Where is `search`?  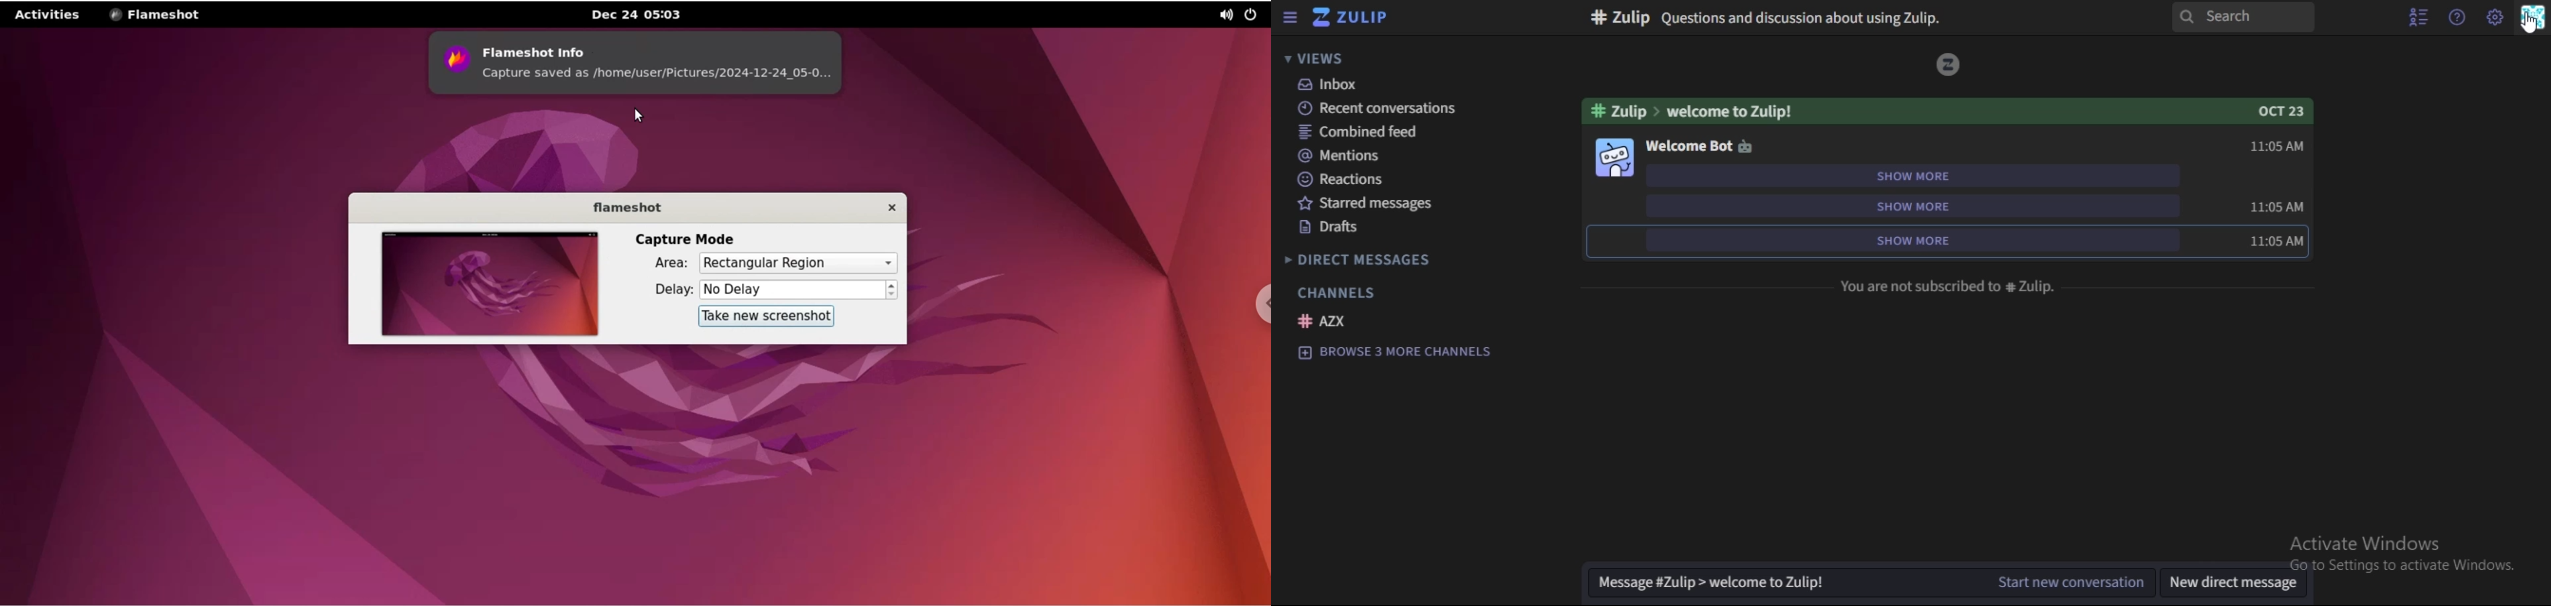 search is located at coordinates (2247, 18).